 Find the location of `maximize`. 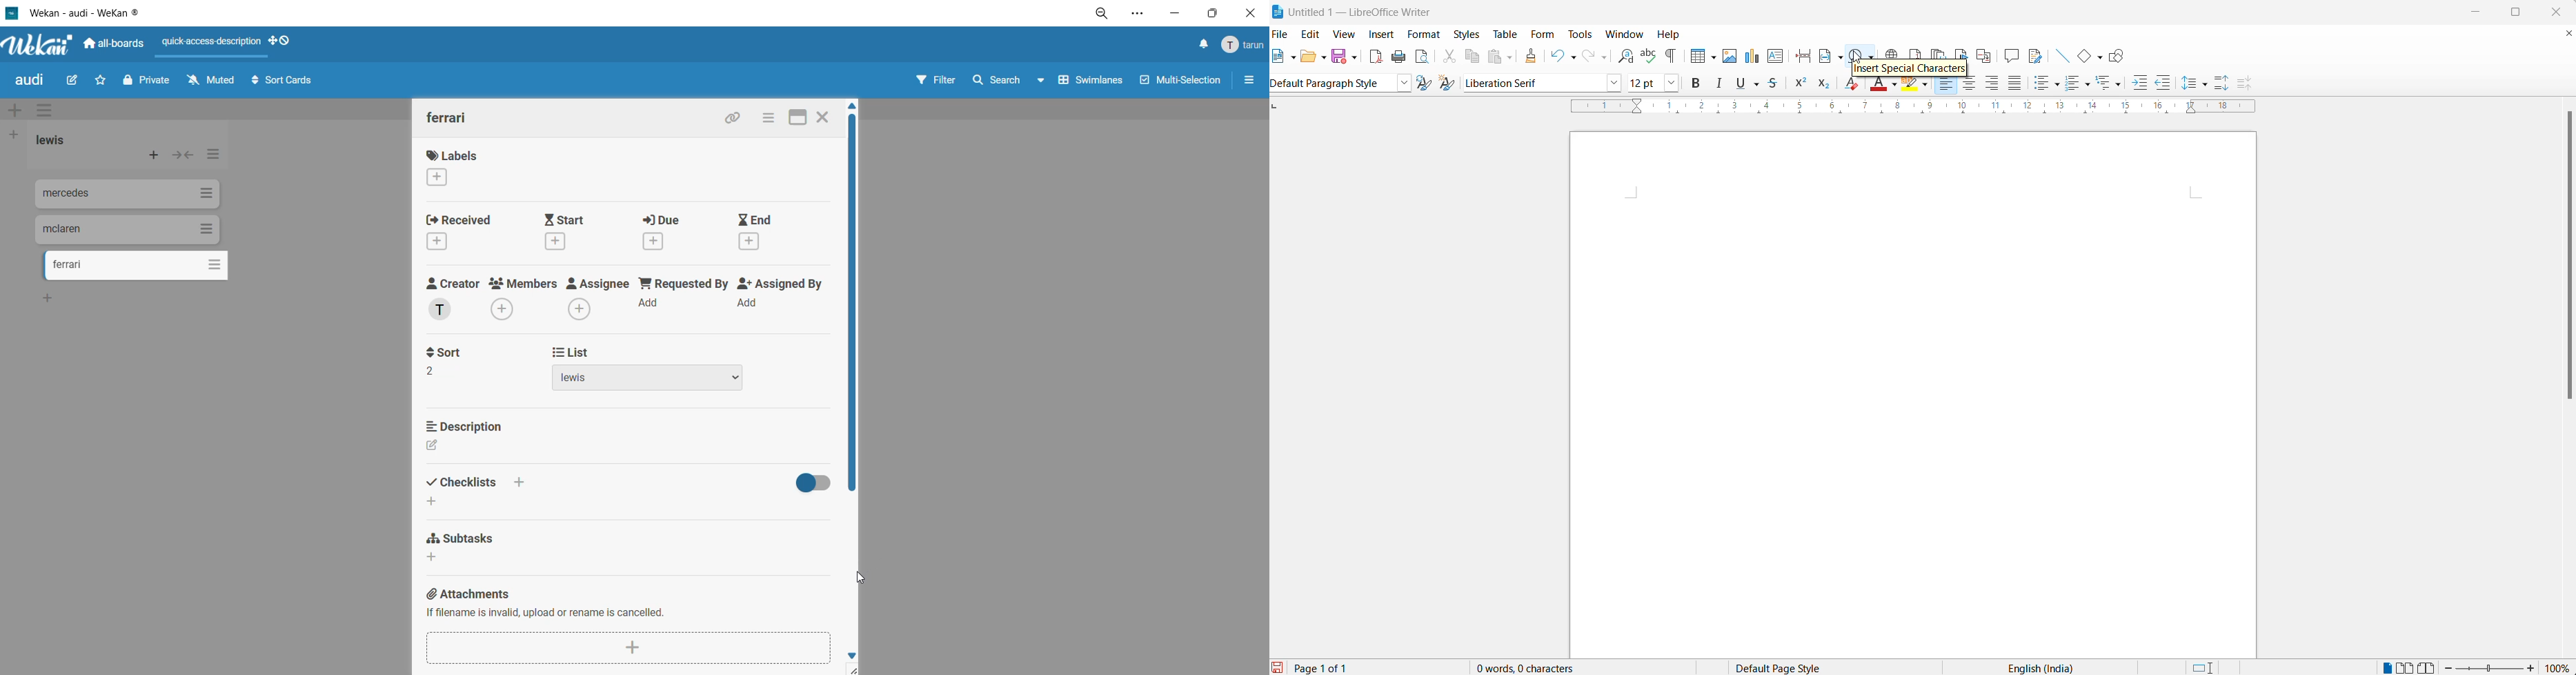

maximize is located at coordinates (1210, 15).